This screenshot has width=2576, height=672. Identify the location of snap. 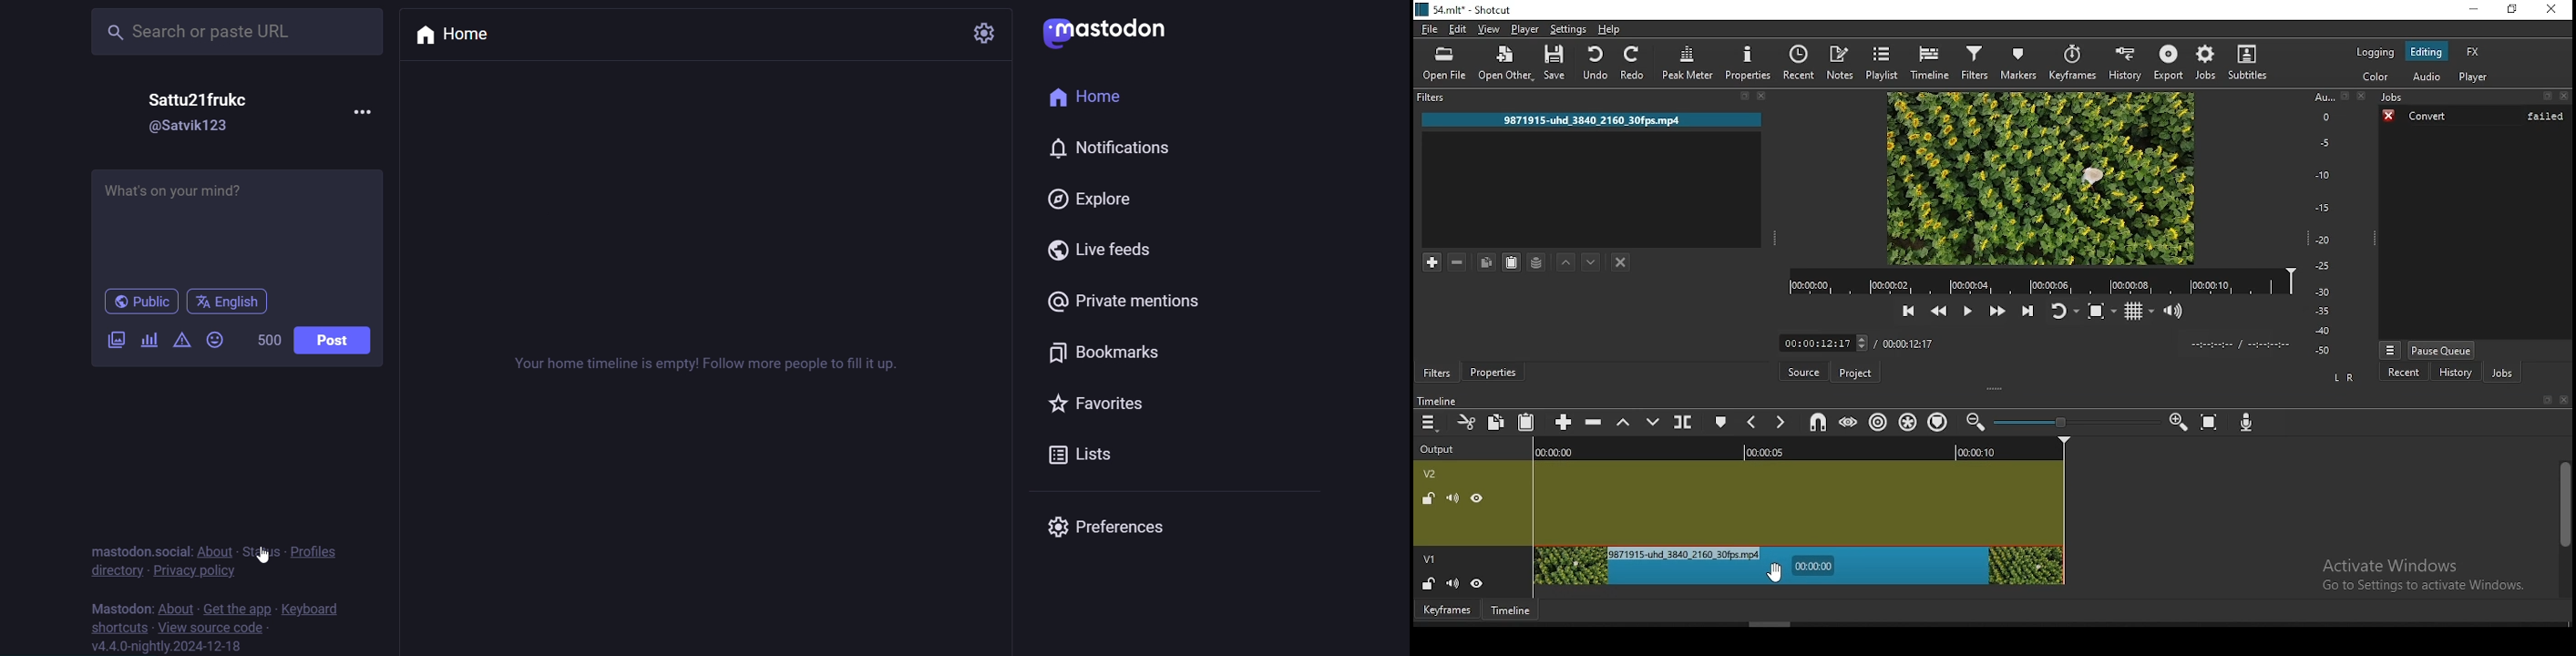
(1820, 422).